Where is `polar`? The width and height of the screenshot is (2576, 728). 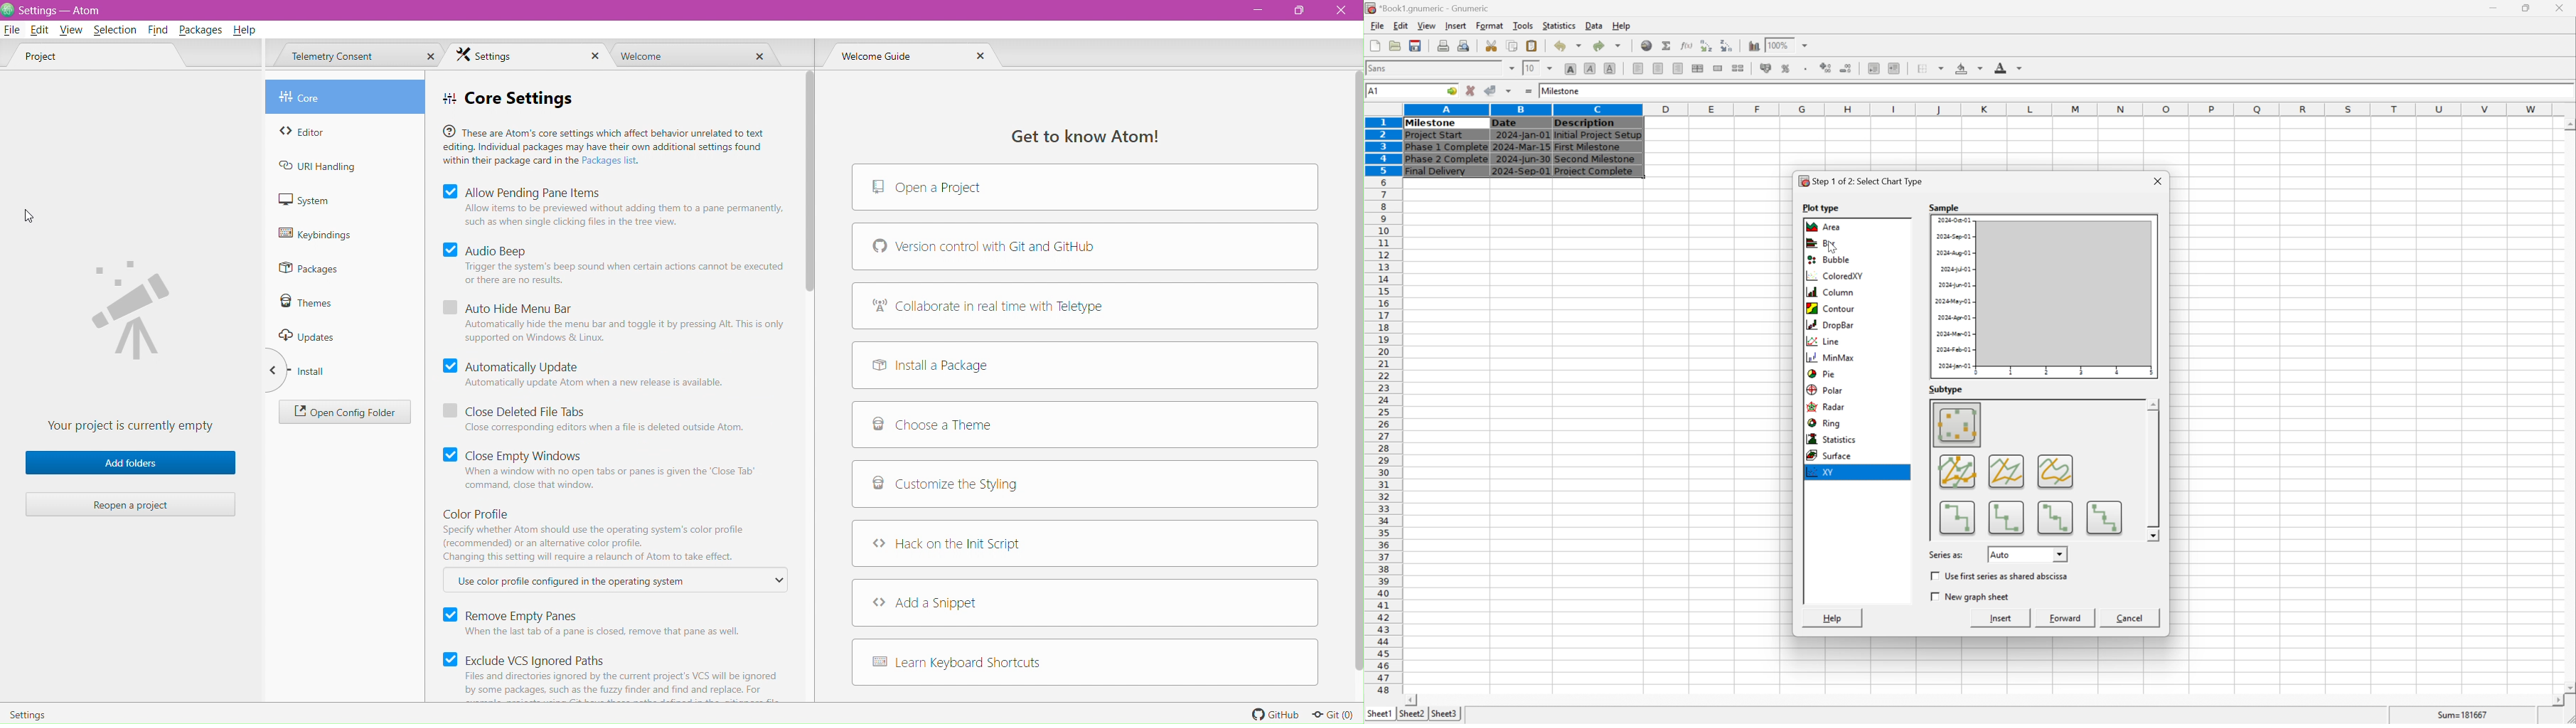
polar is located at coordinates (1826, 389).